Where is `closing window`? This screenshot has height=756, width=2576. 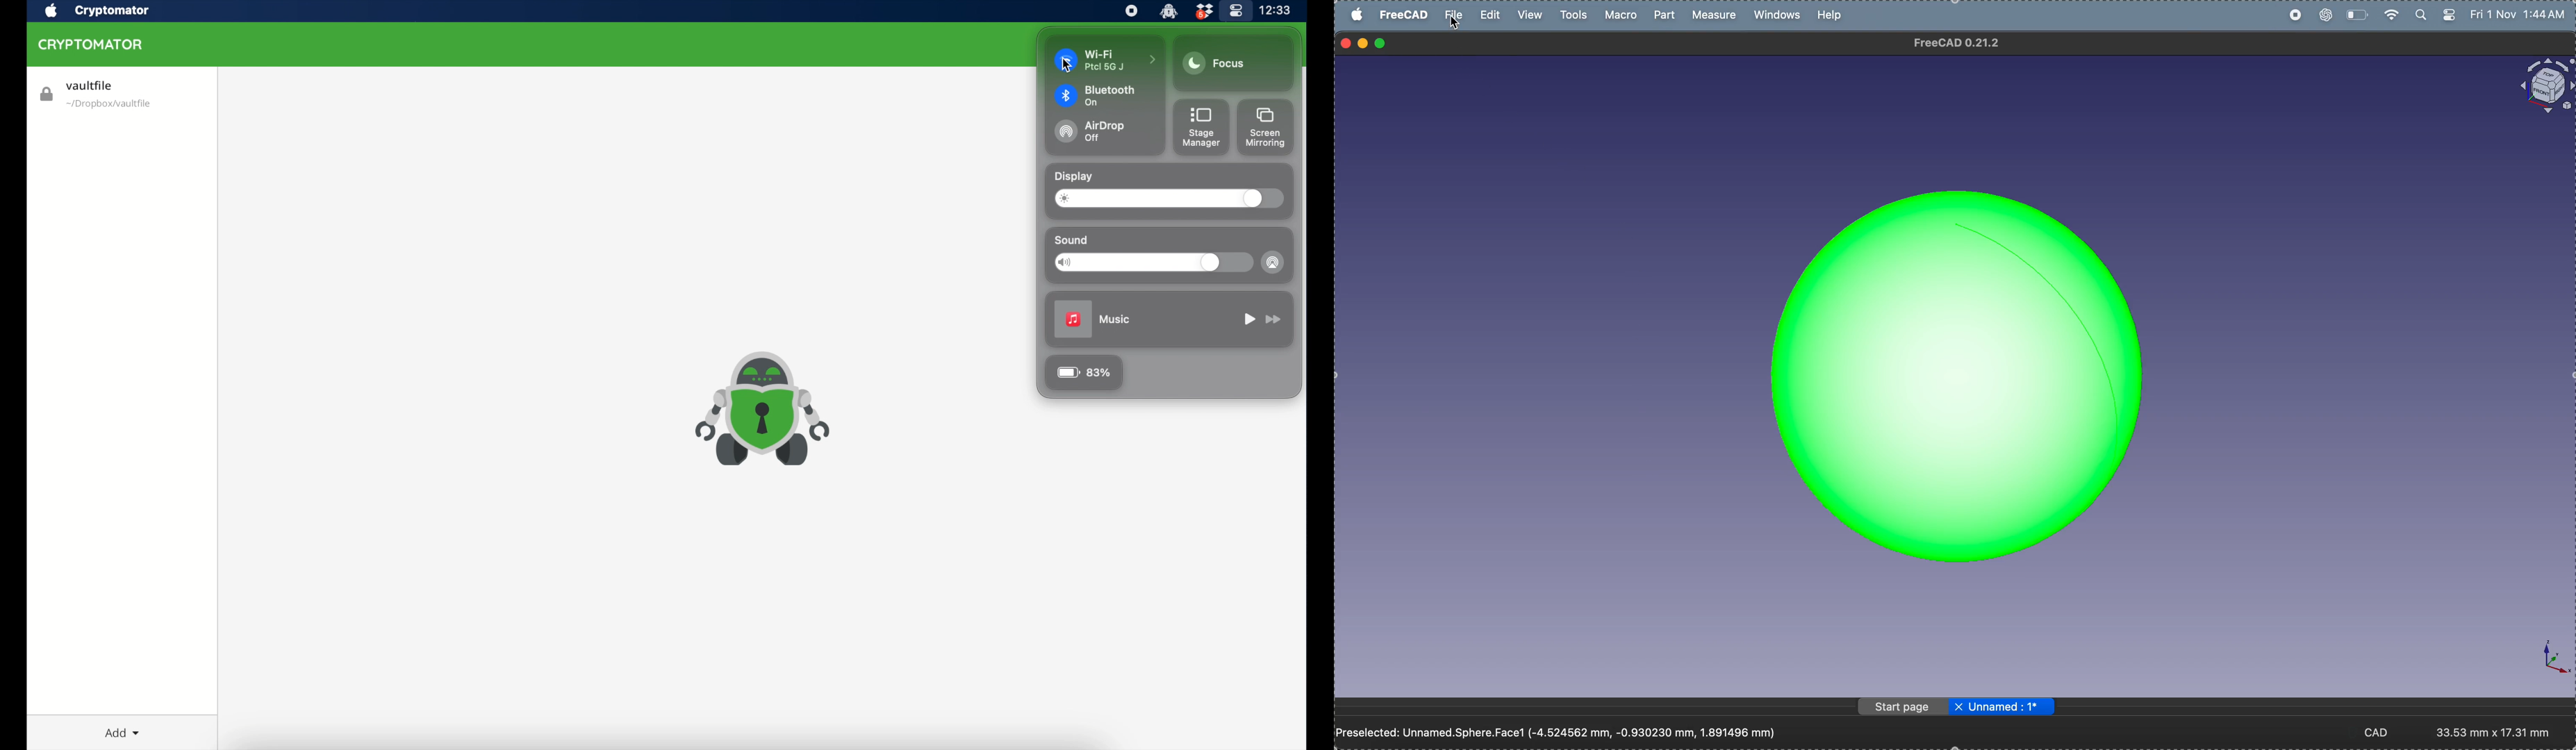 closing window is located at coordinates (1347, 42).